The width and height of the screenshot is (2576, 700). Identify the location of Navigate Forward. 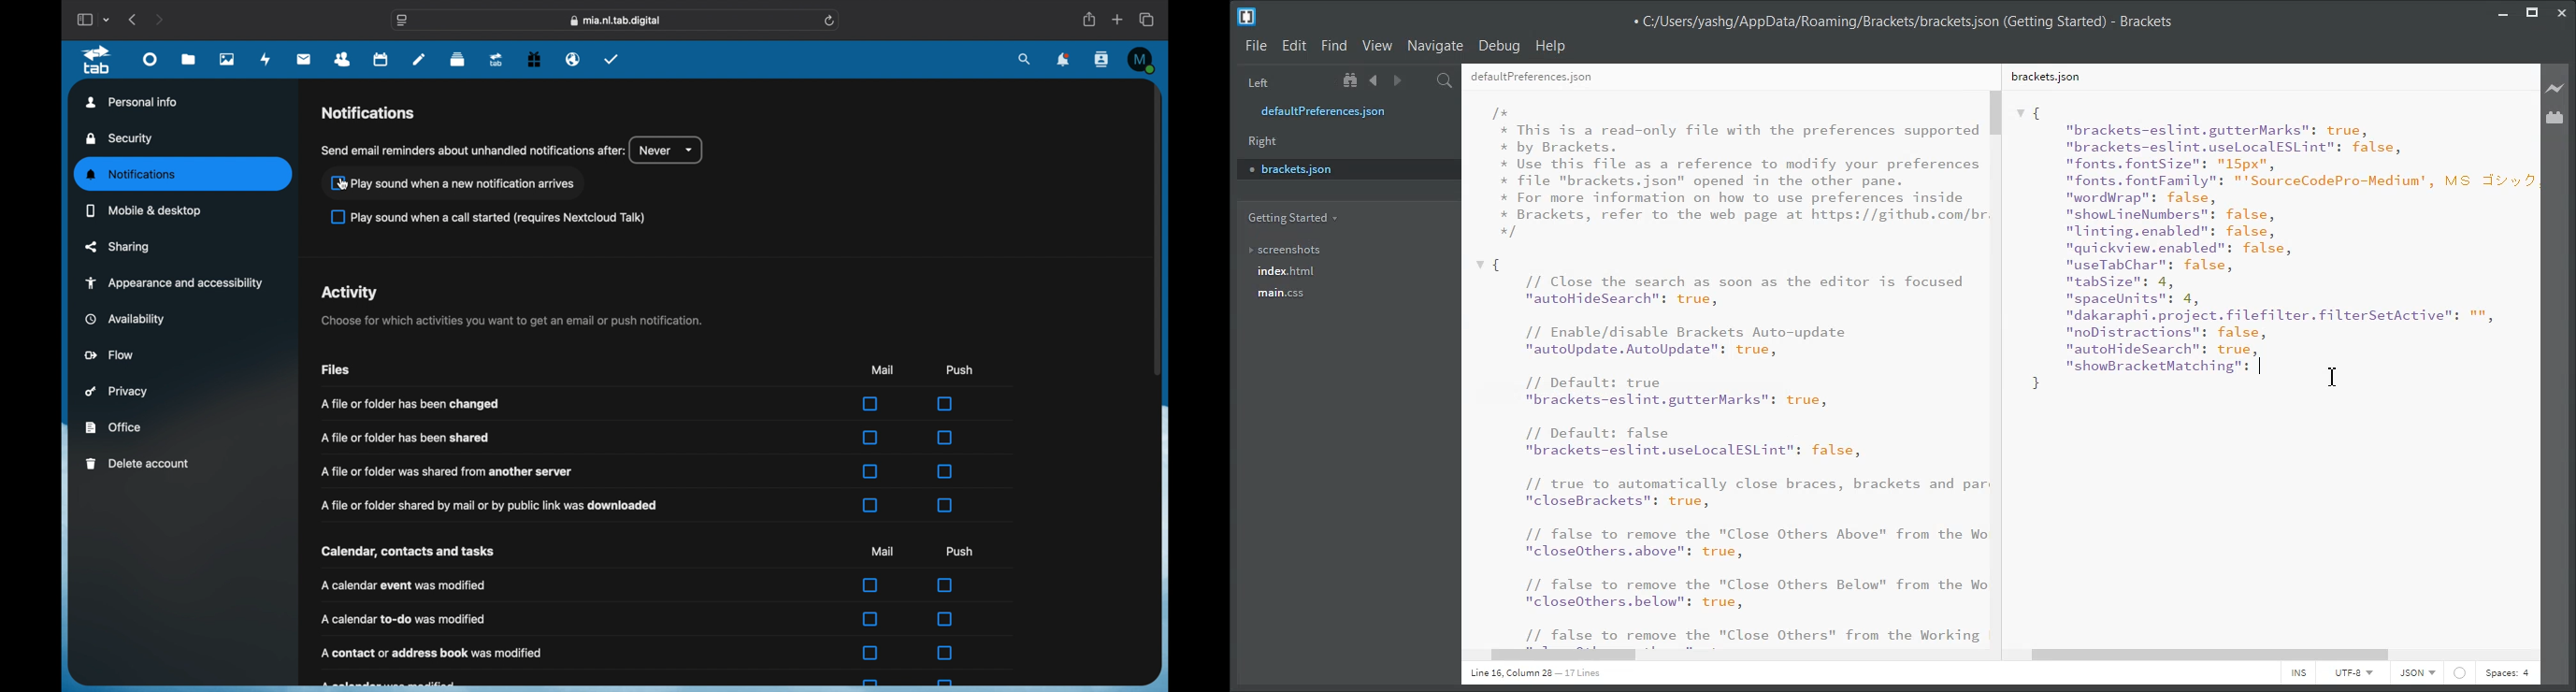
(1397, 80).